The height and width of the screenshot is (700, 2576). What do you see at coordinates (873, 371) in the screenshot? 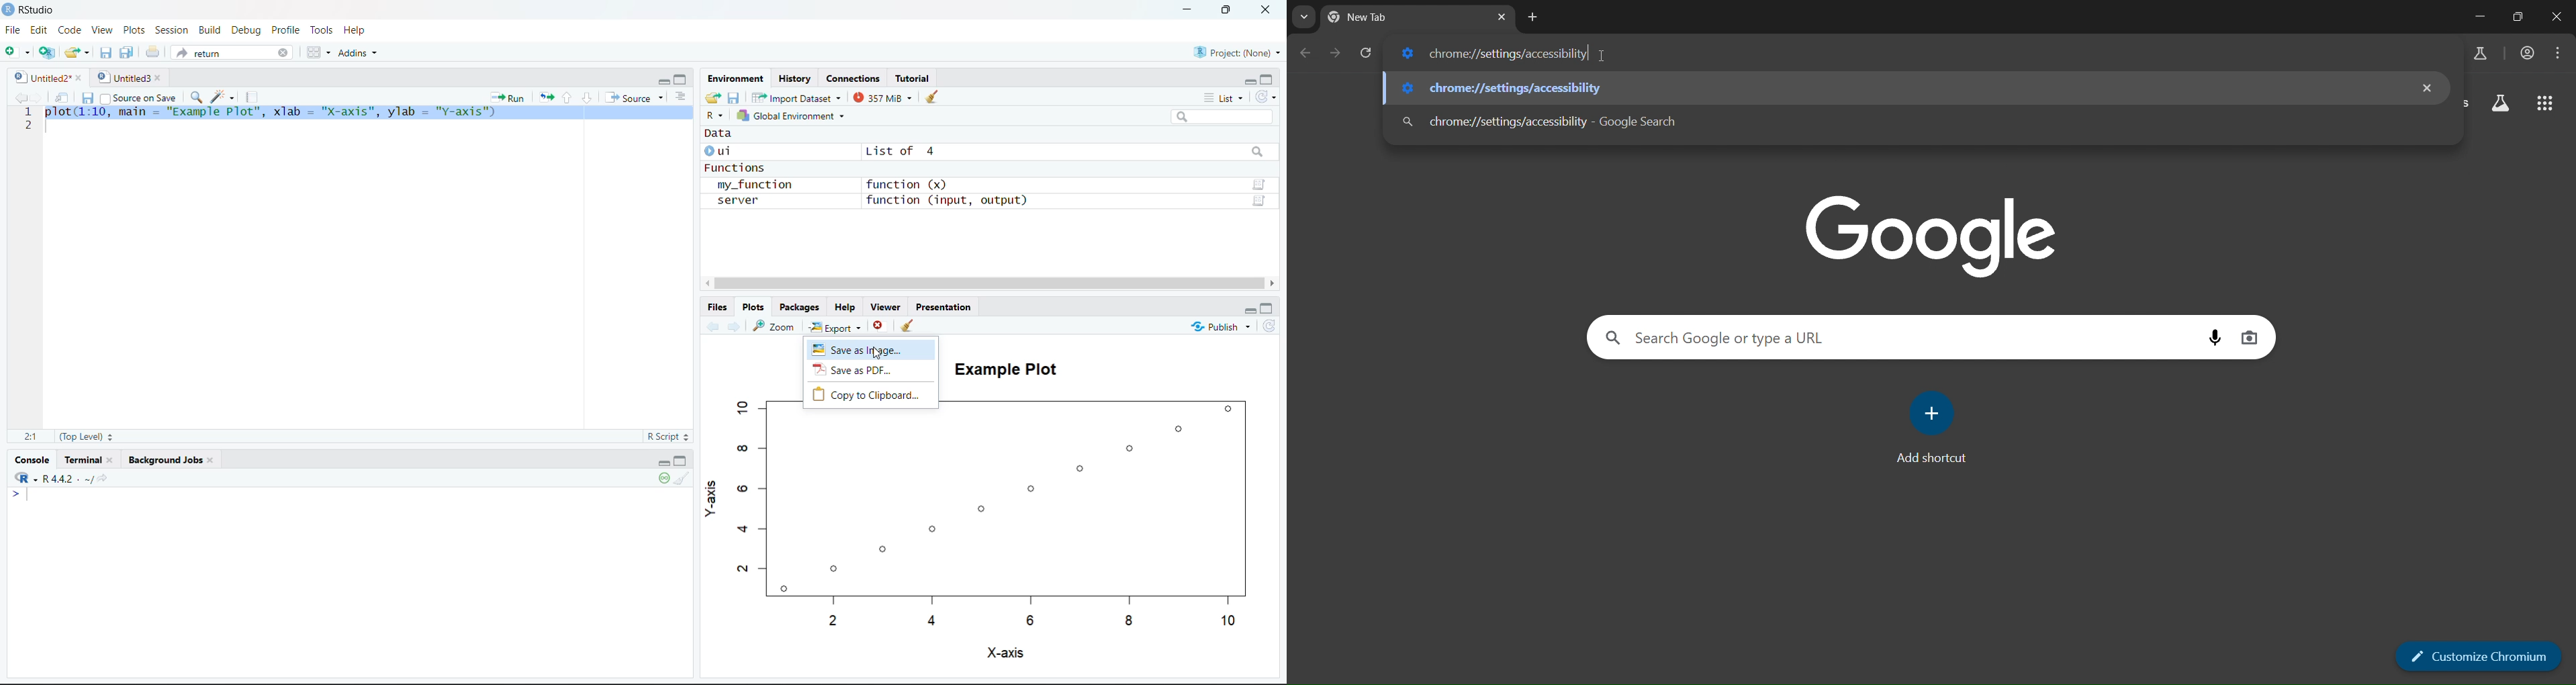
I see `Save as PDF...` at bounding box center [873, 371].